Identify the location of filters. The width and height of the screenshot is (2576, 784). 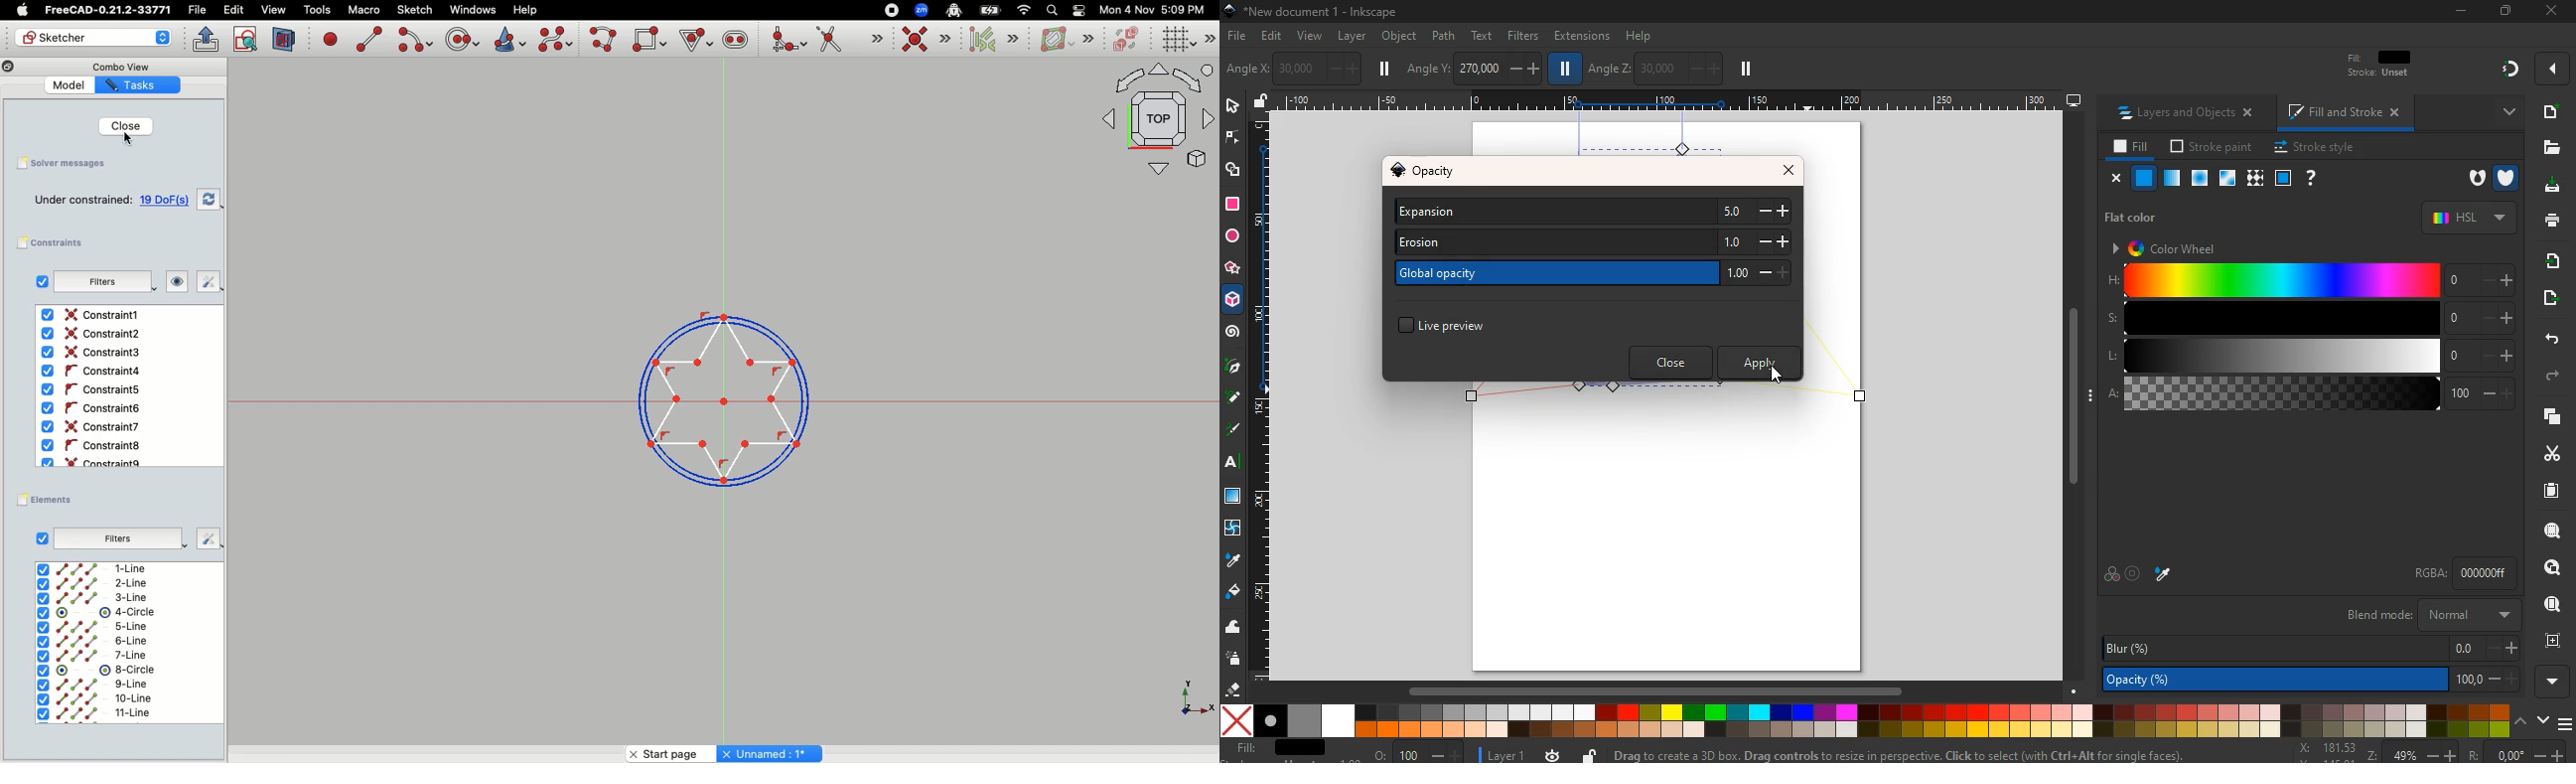
(1519, 37).